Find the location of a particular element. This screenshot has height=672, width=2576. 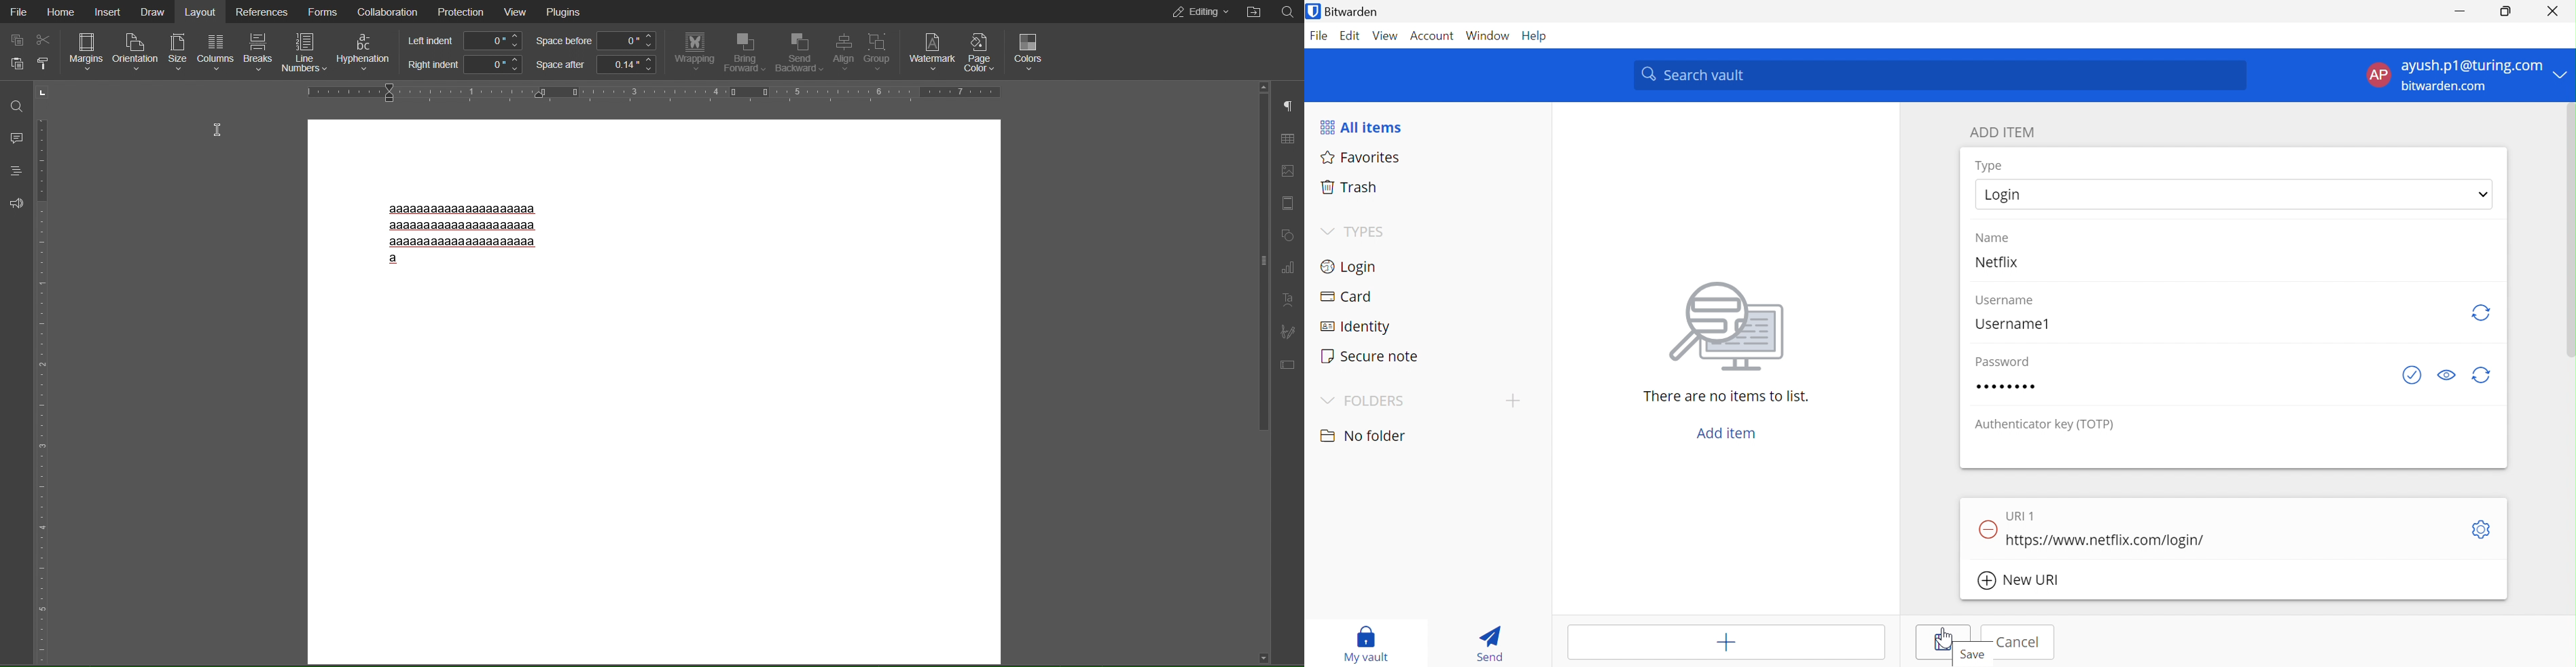

Check if password as been exposed is located at coordinates (2412, 375).